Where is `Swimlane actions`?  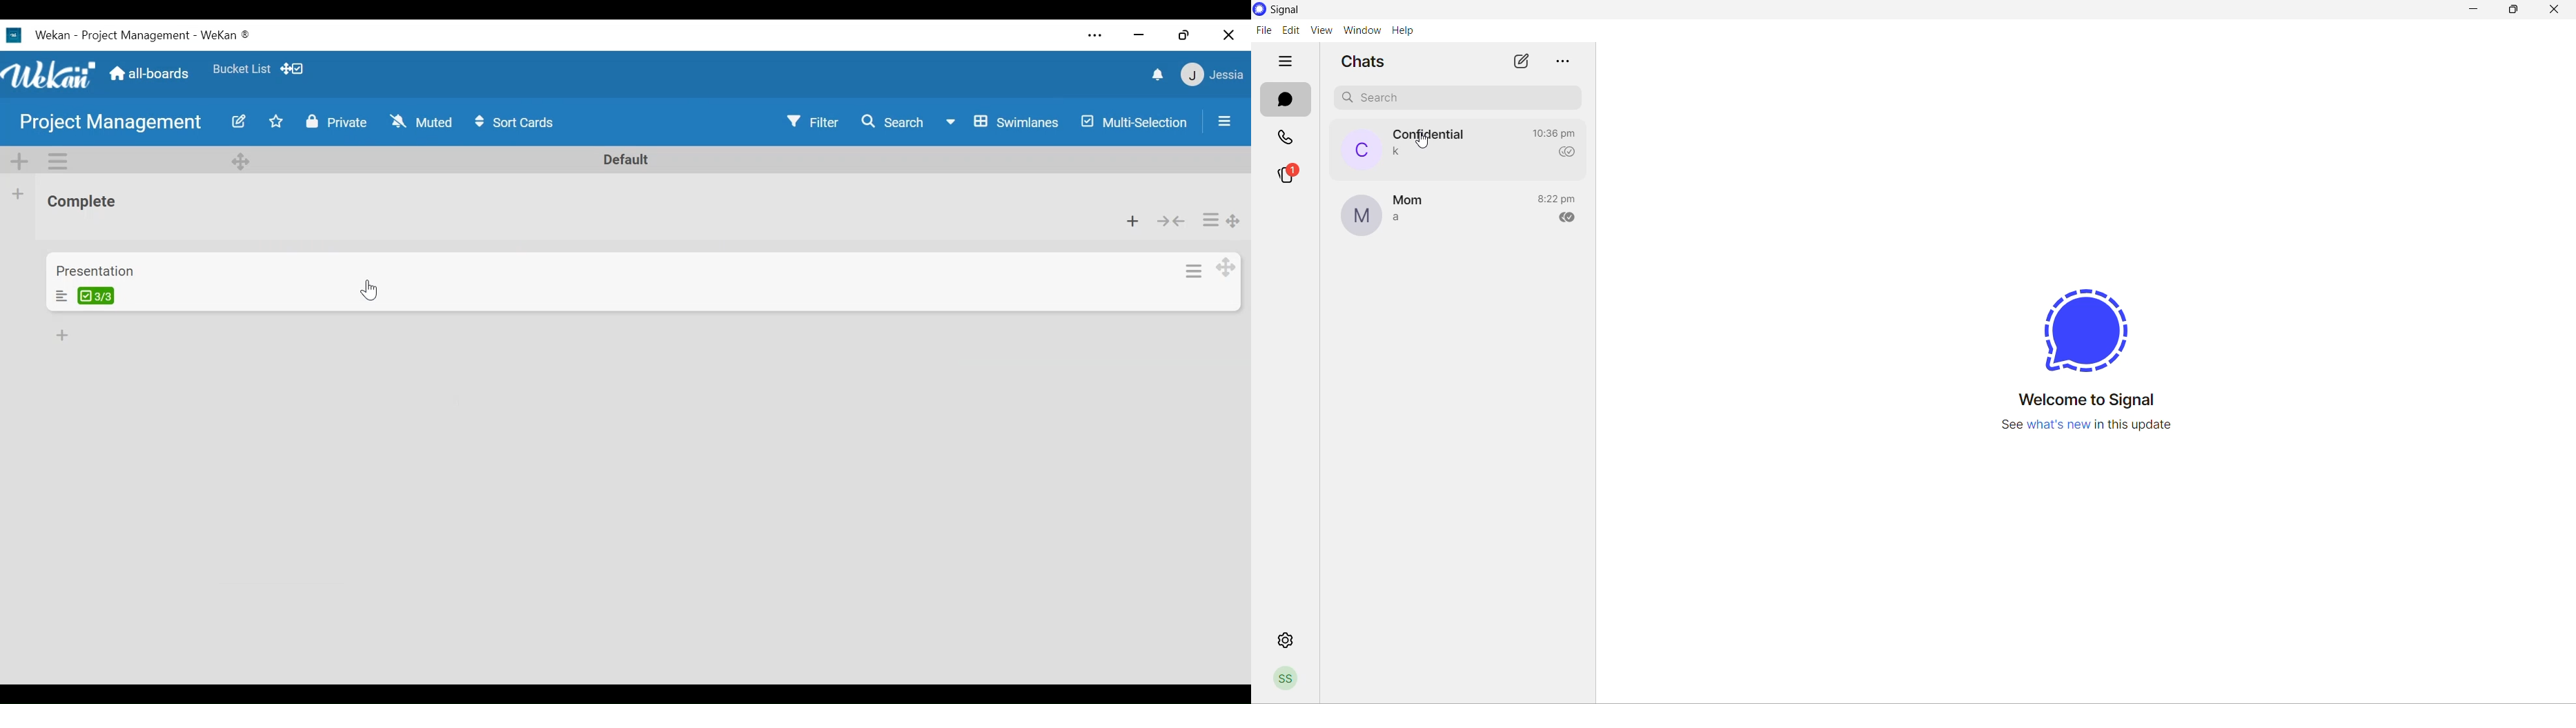 Swimlane actions is located at coordinates (57, 160).